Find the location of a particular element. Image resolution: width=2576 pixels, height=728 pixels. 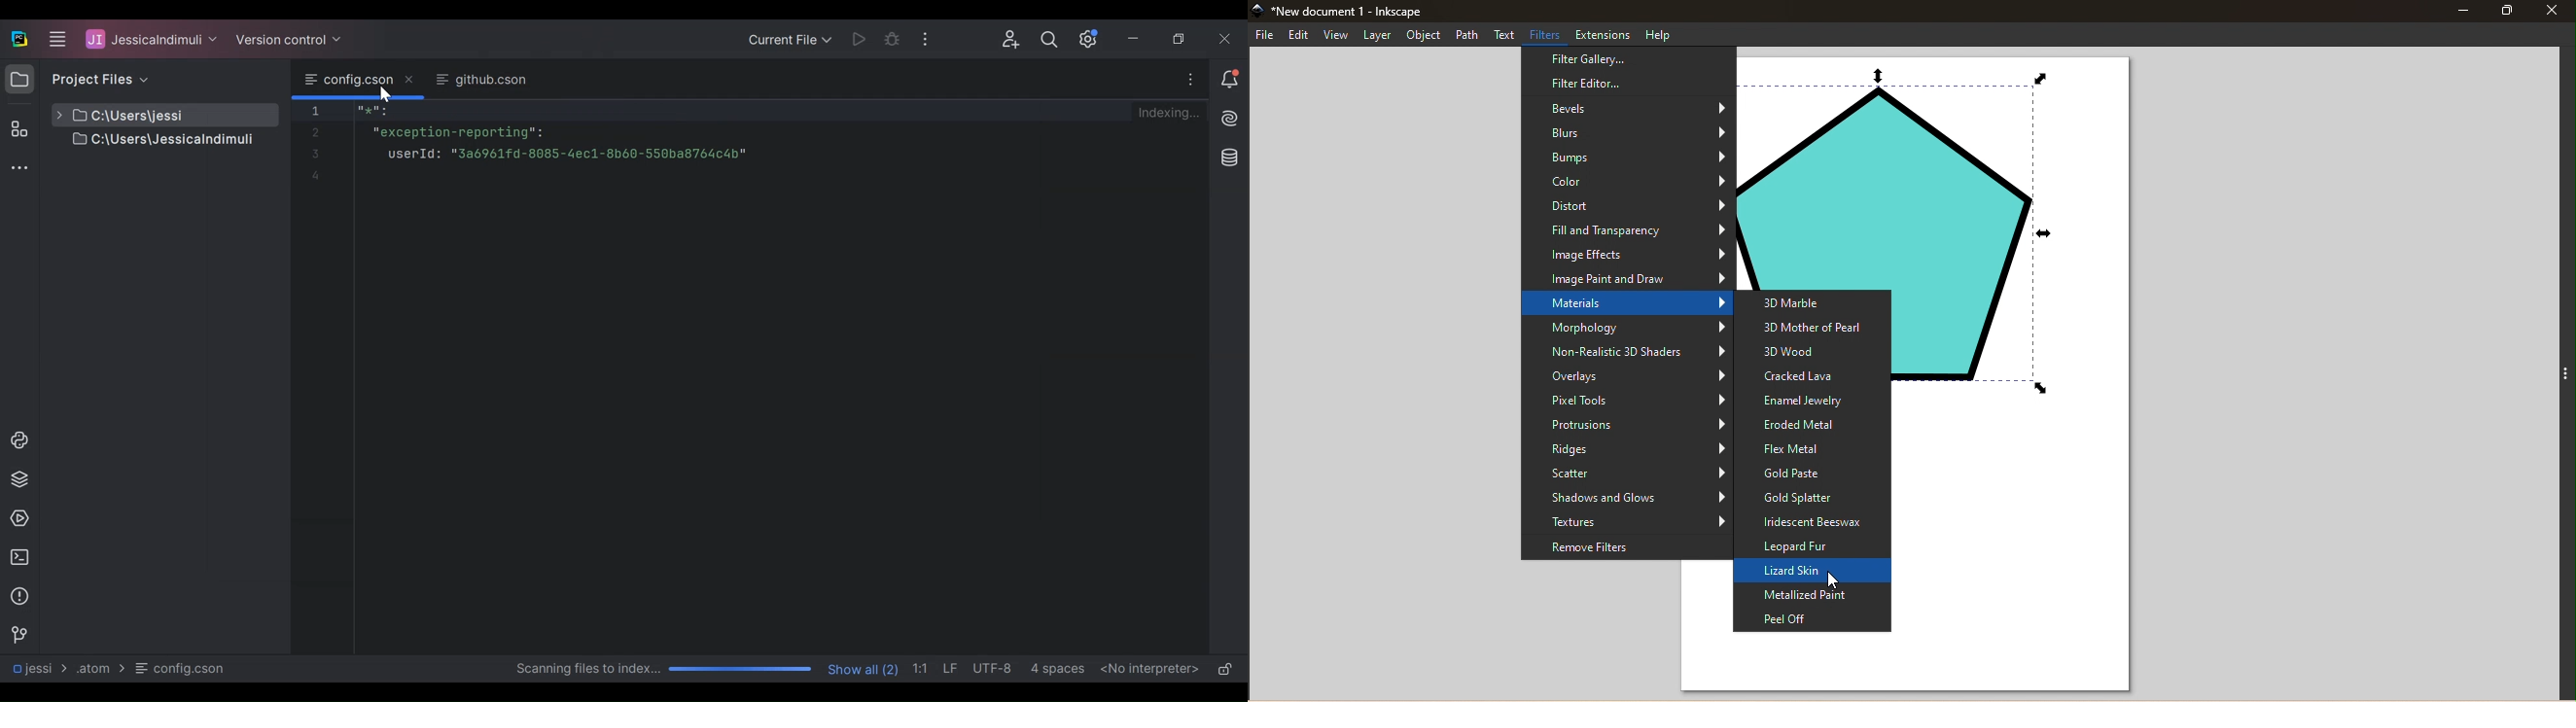

Remove Filters is located at coordinates (1625, 549).